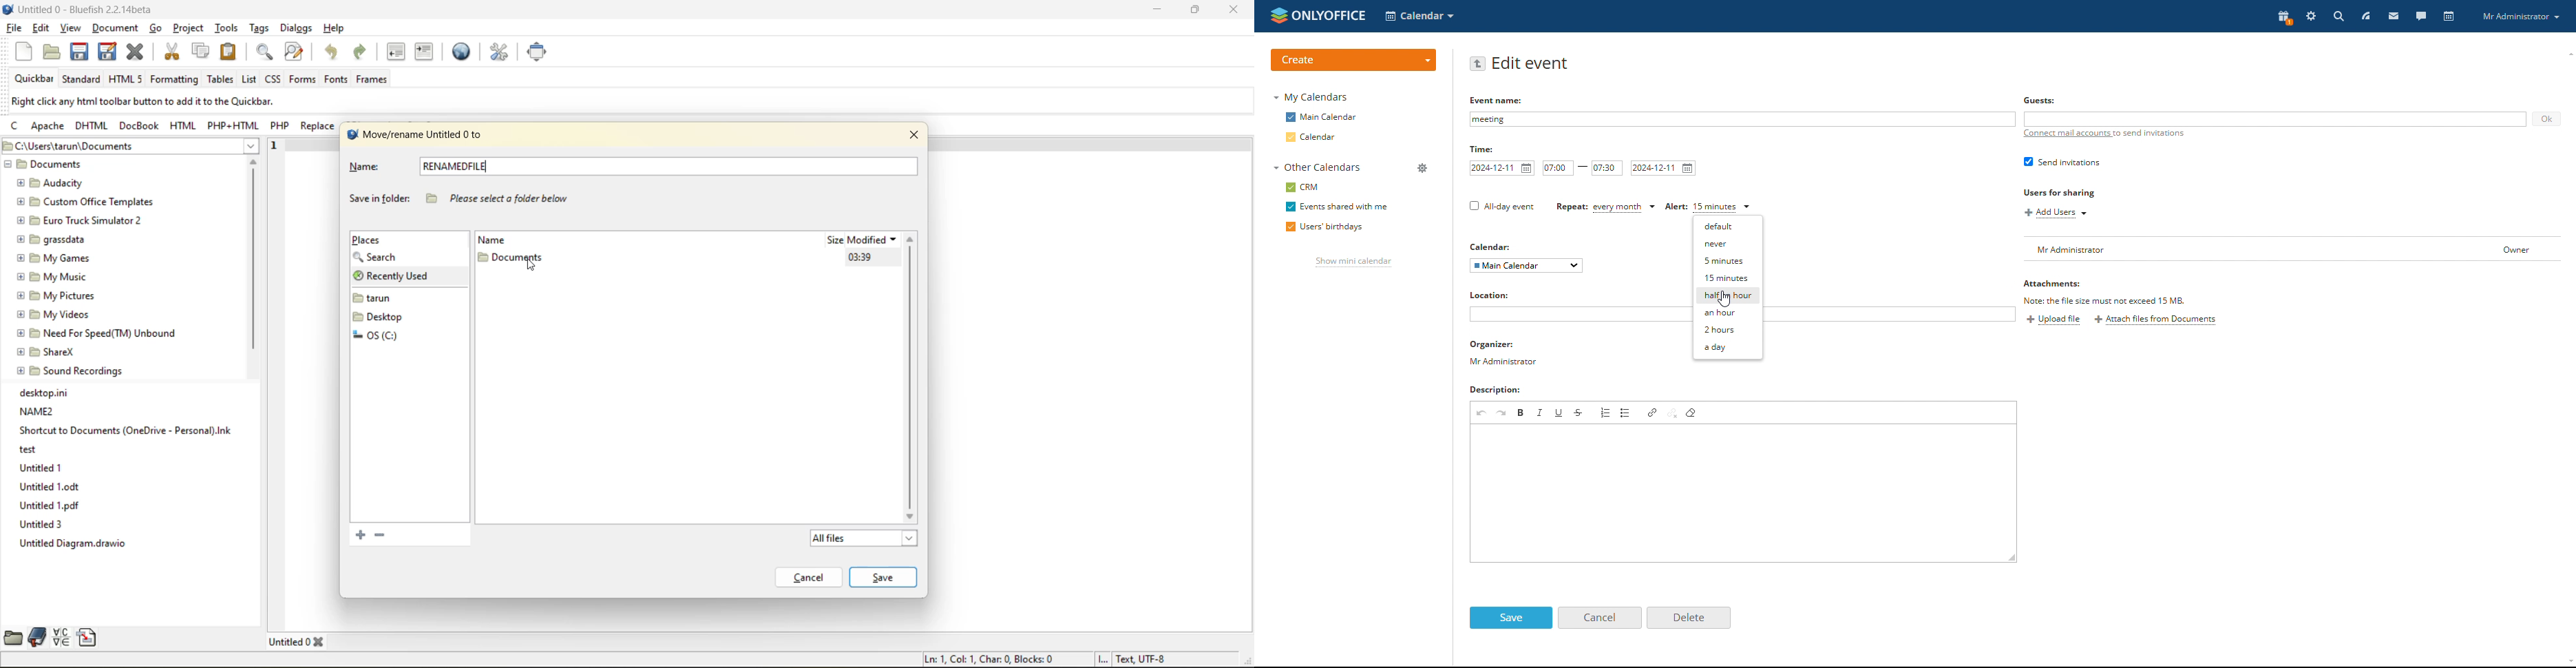  I want to click on document, so click(114, 27).